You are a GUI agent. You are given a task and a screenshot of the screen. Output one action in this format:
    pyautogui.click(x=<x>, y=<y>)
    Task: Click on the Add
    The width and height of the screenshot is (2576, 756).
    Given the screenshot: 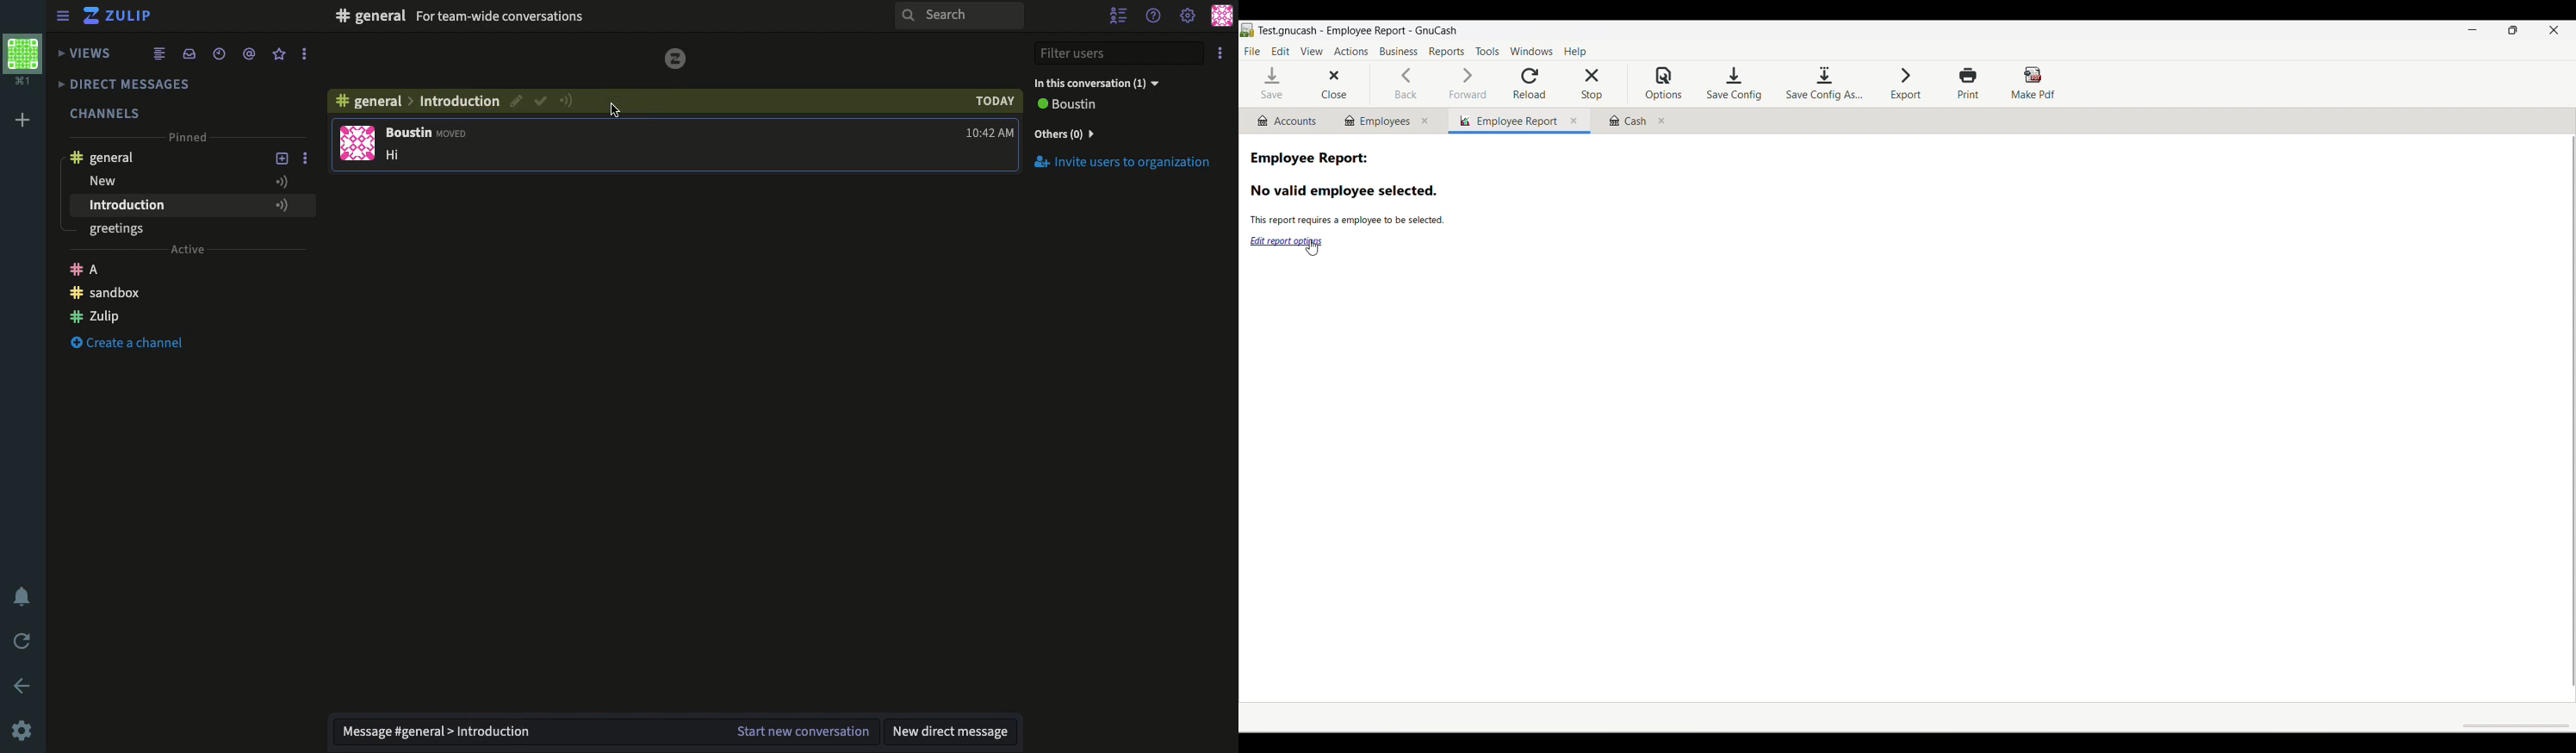 What is the action you would take?
    pyautogui.click(x=279, y=205)
    